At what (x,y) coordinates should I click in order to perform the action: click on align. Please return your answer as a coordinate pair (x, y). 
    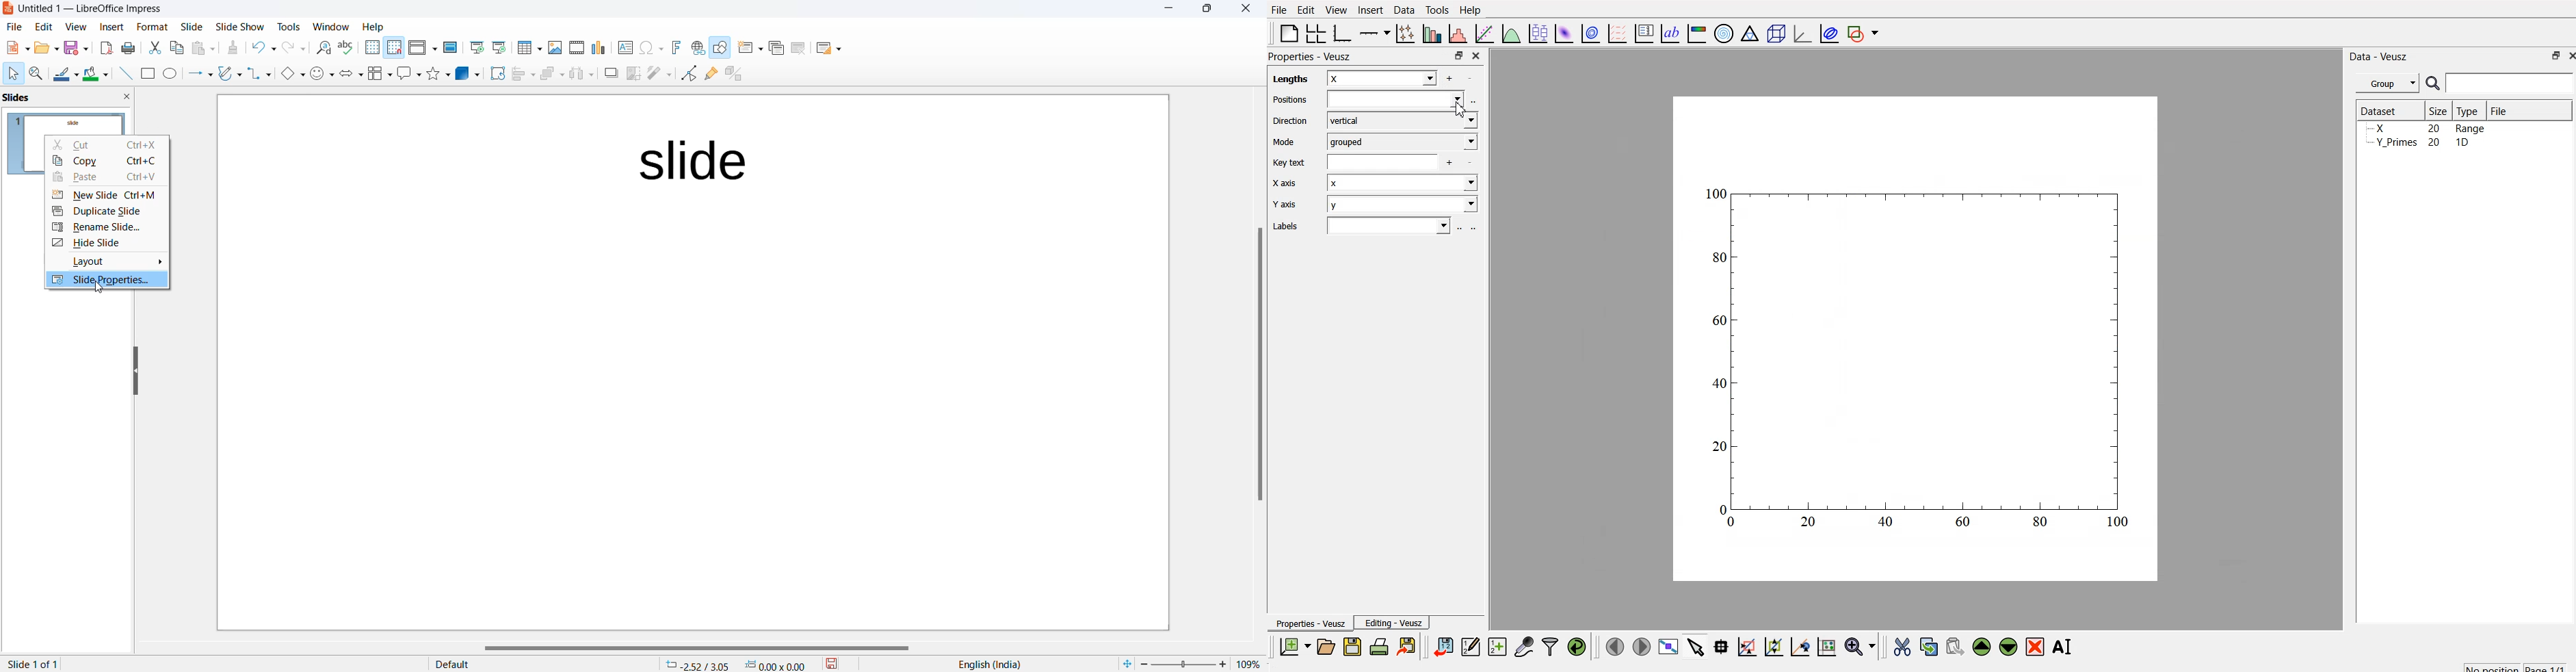
    Looking at the image, I should click on (524, 75).